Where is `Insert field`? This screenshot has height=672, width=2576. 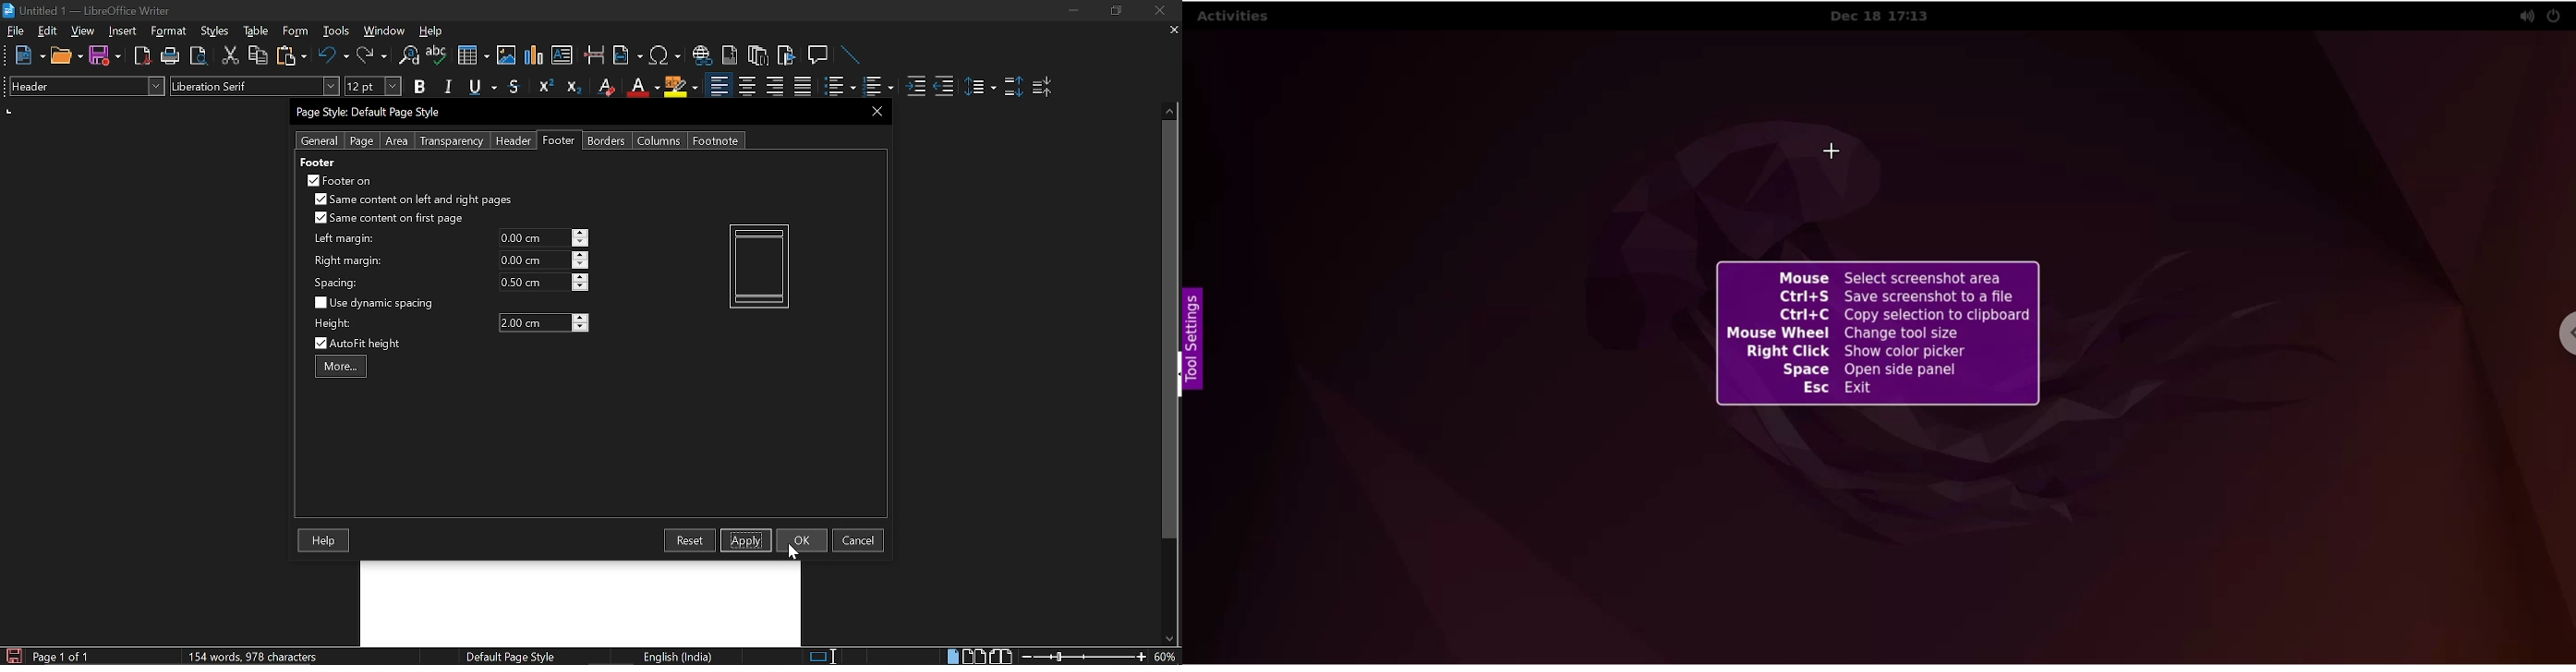 Insert field is located at coordinates (628, 56).